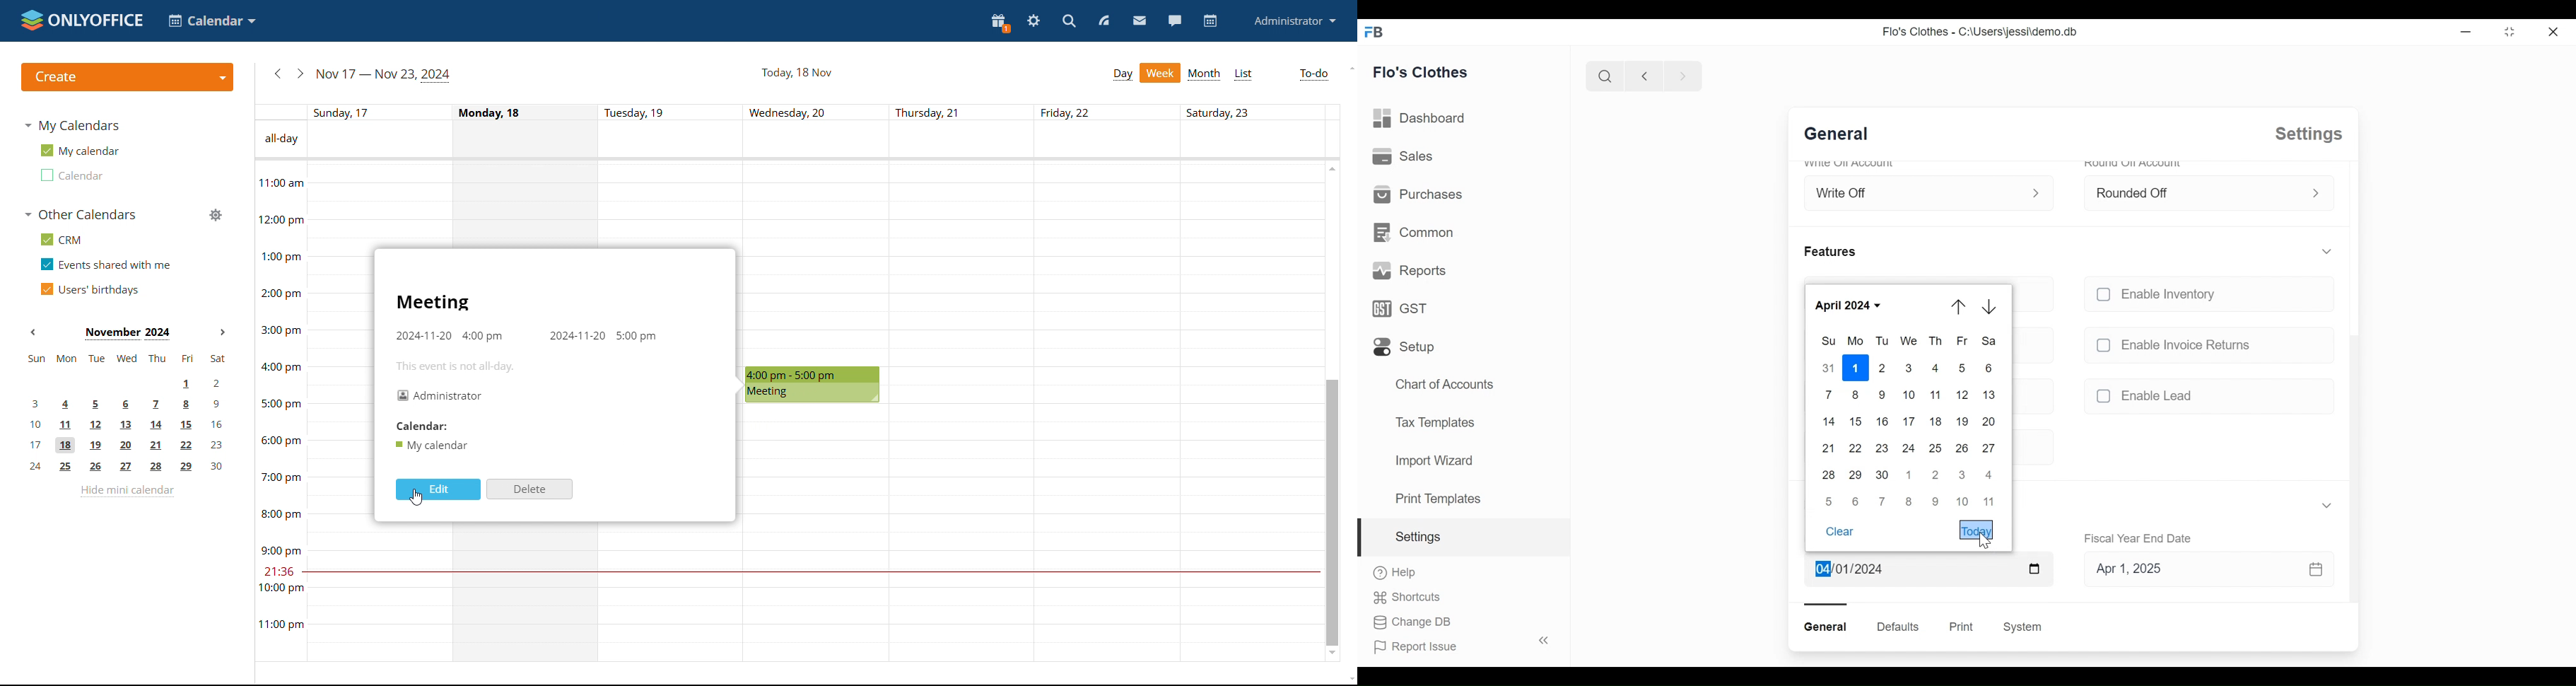 Image resolution: width=2576 pixels, height=700 pixels. Describe the element at coordinates (795, 73) in the screenshot. I see `current date` at that location.